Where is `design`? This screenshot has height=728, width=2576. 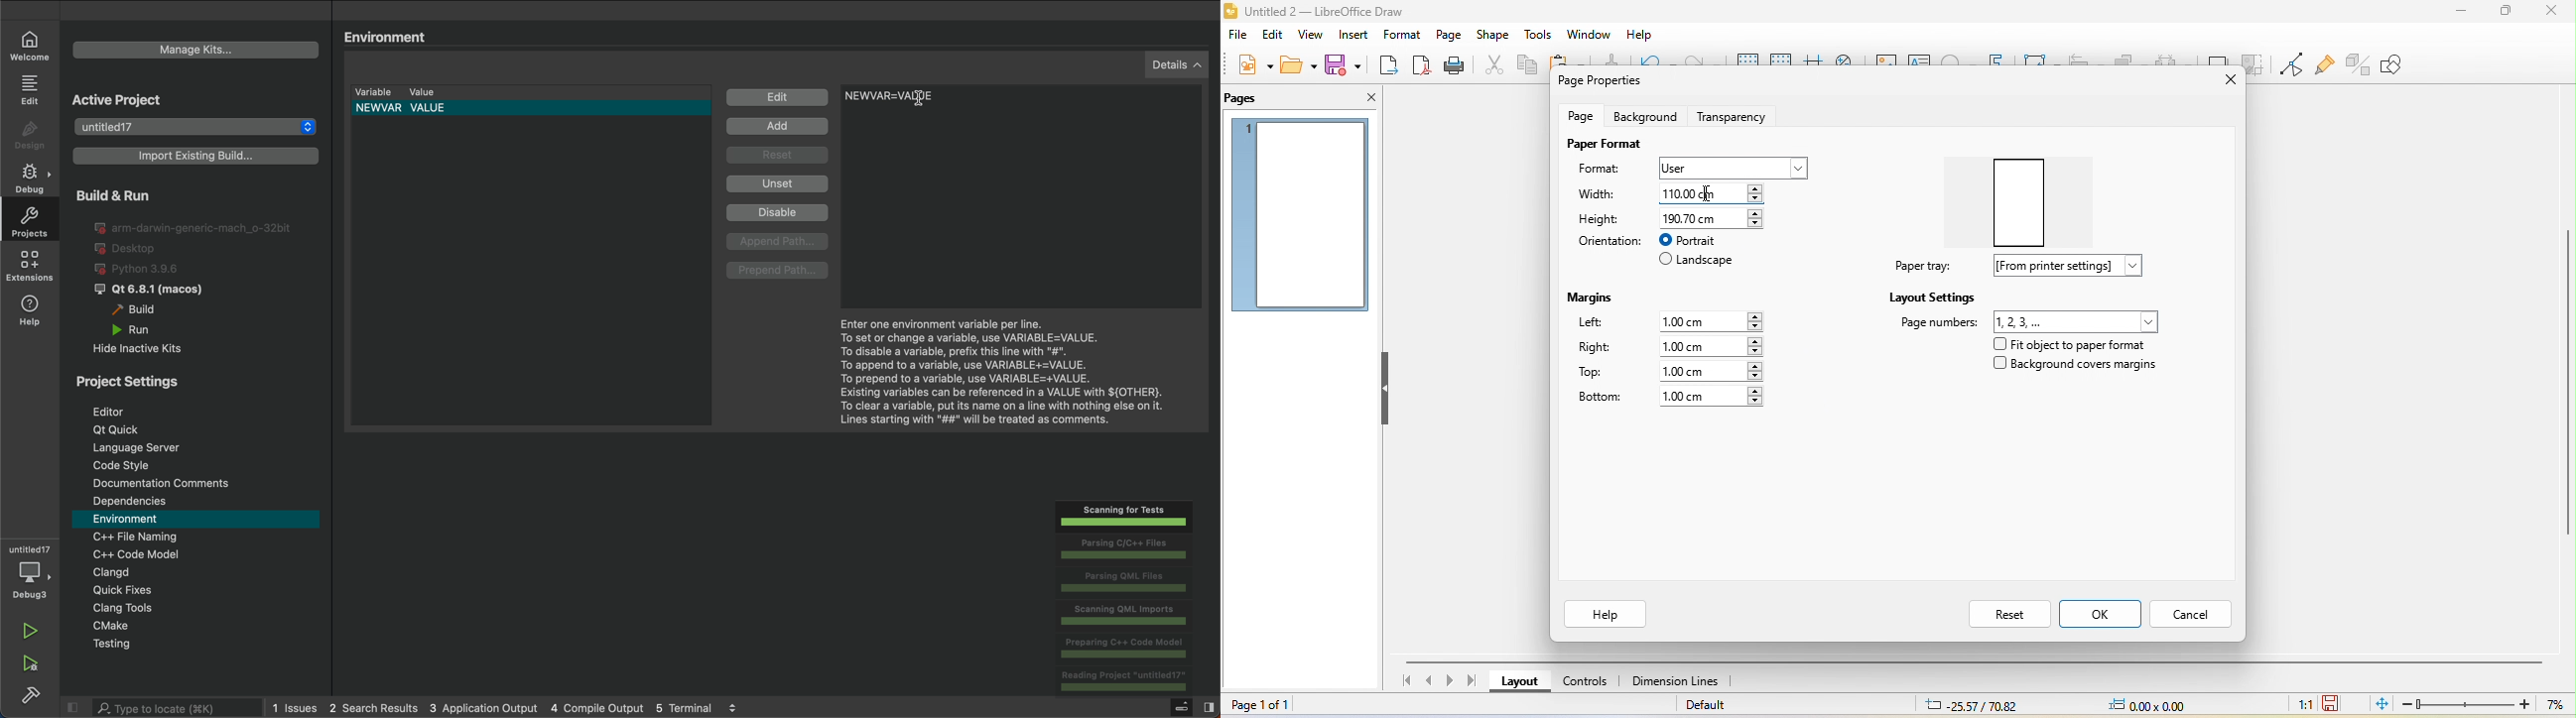
design is located at coordinates (32, 136).